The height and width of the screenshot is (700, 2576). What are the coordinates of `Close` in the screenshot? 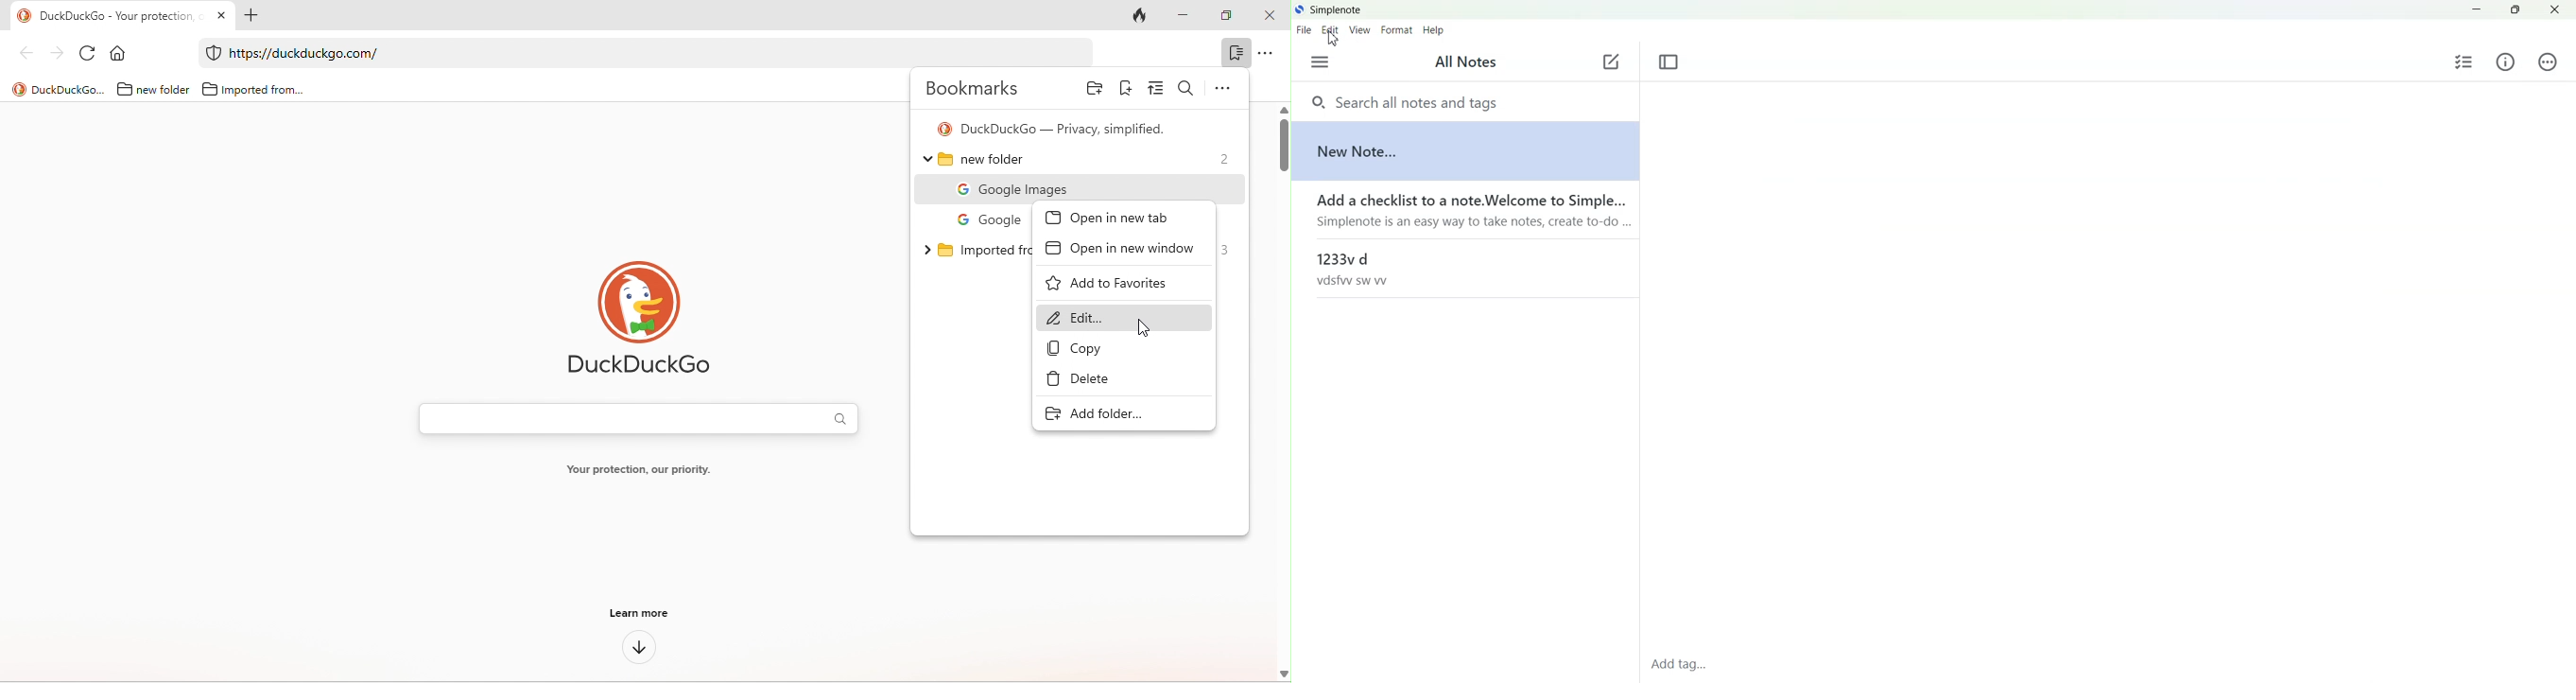 It's located at (2555, 10).